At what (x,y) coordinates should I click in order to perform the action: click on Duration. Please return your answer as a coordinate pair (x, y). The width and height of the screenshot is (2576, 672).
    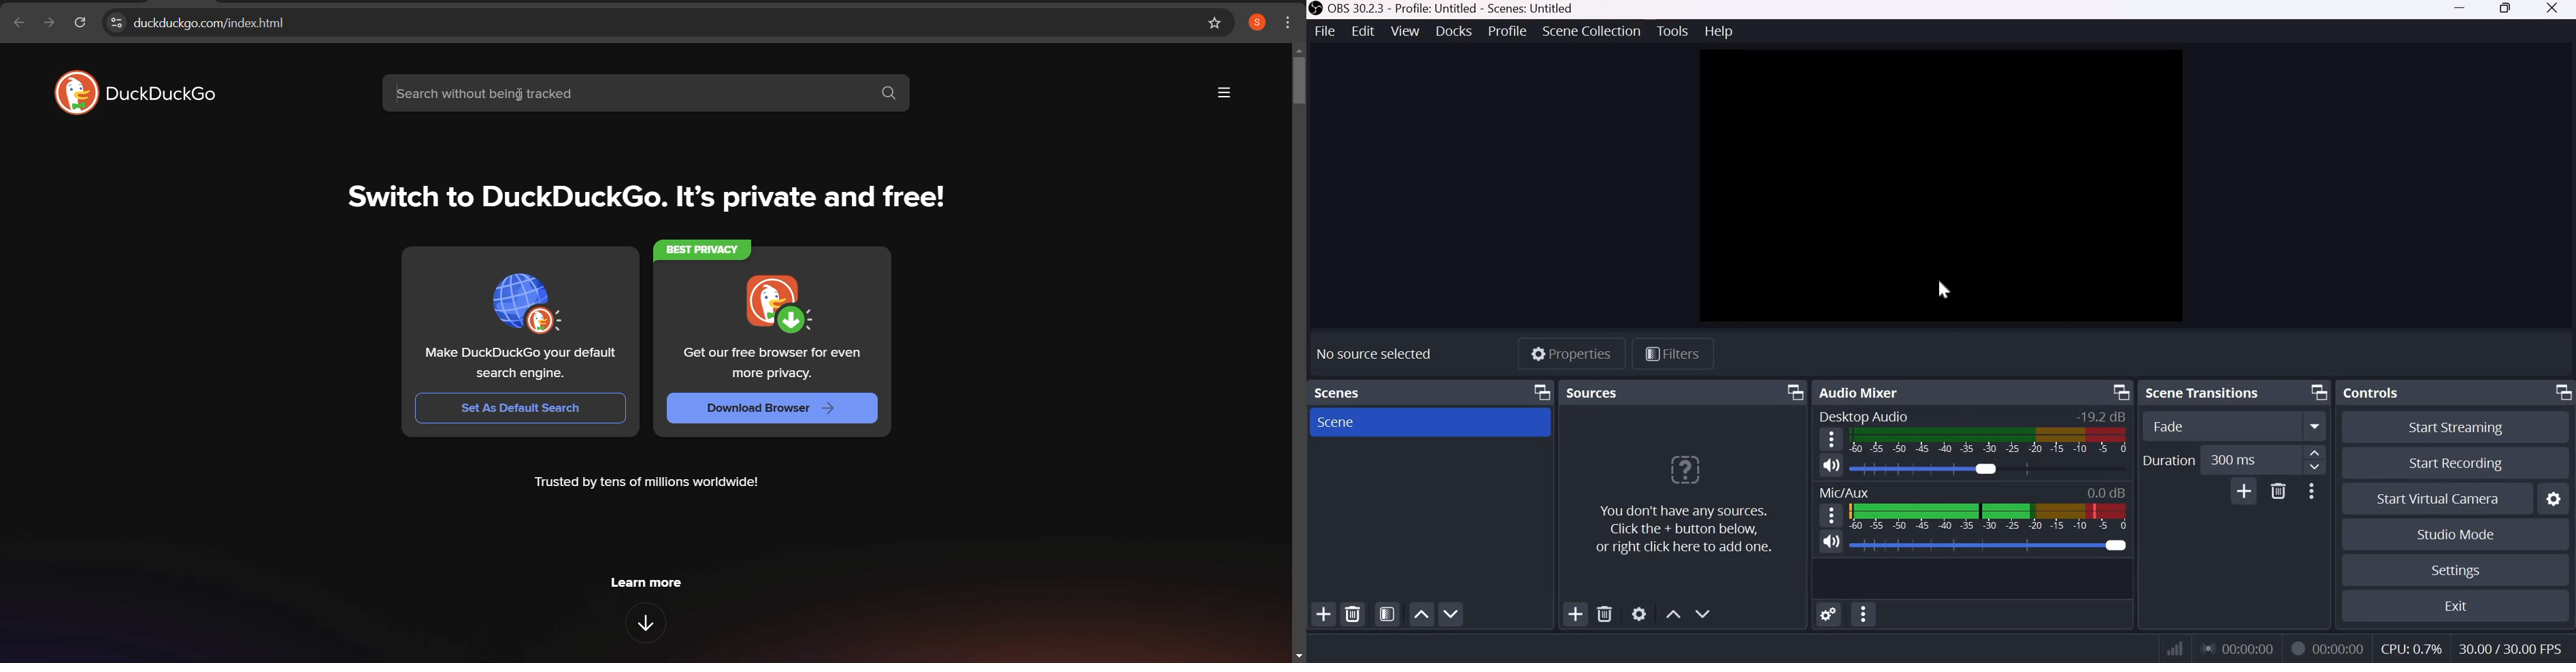
    Looking at the image, I should click on (2168, 461).